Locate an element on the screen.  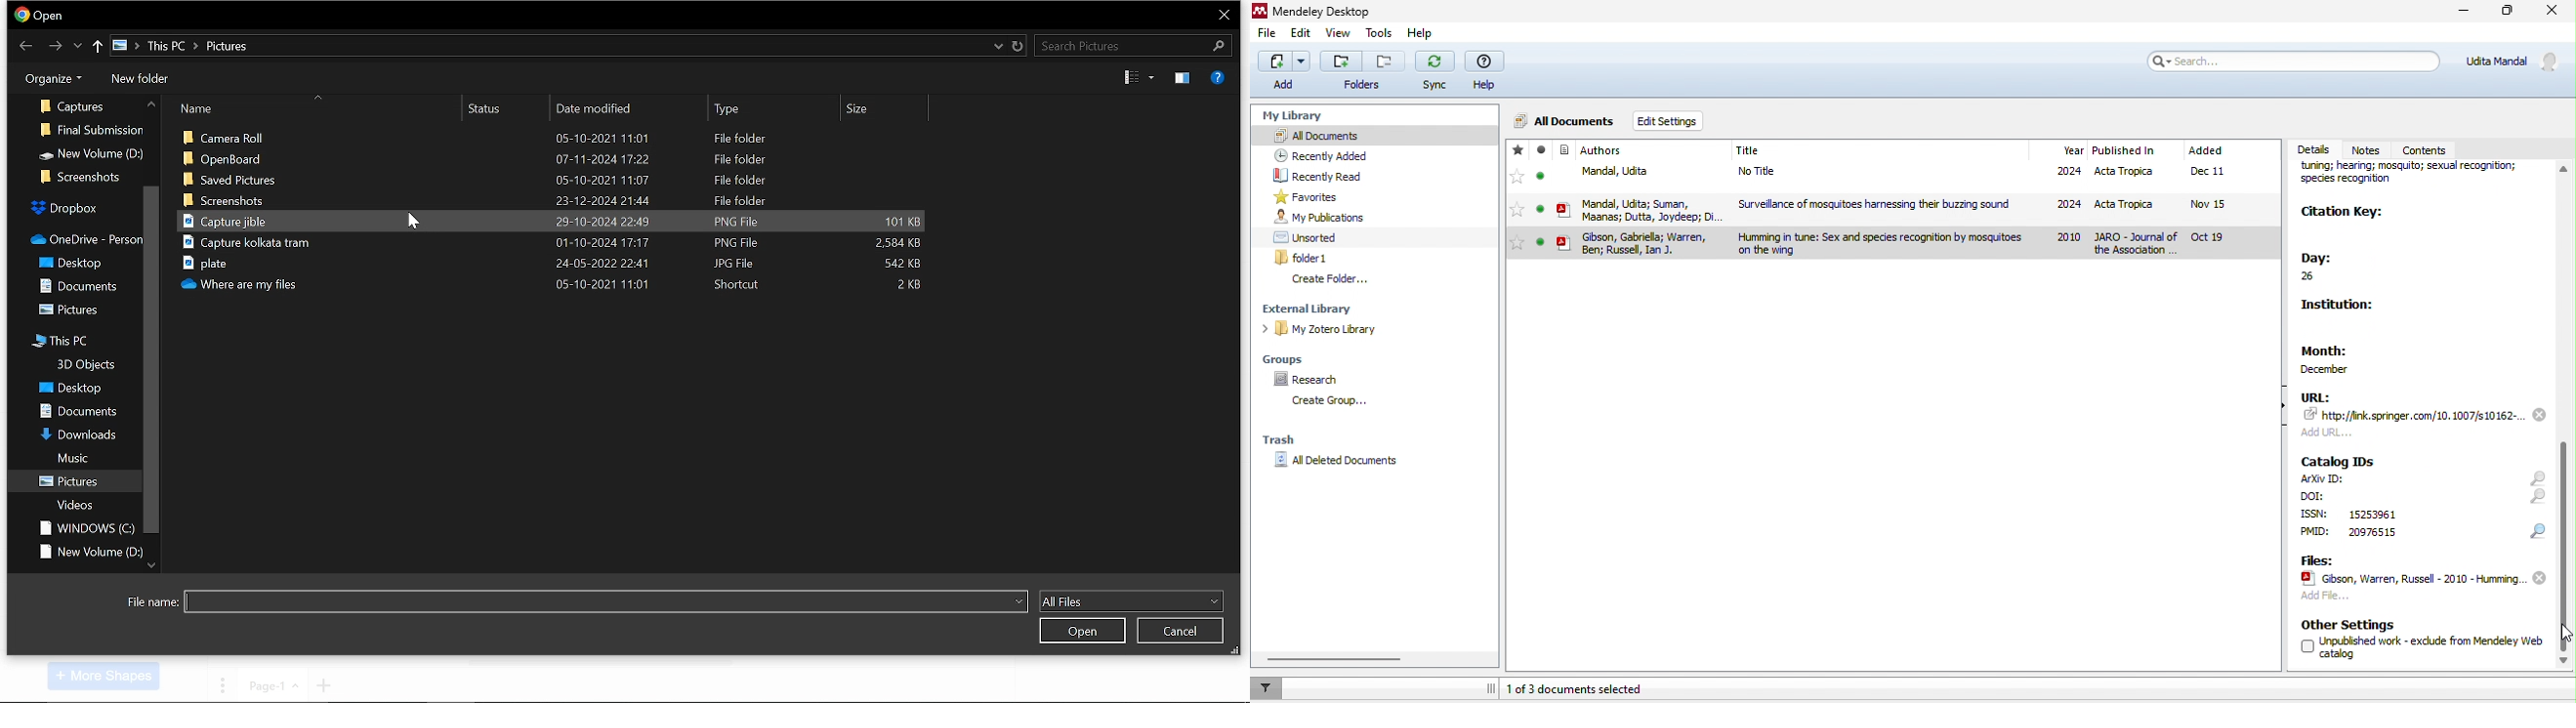
details is located at coordinates (2313, 149).